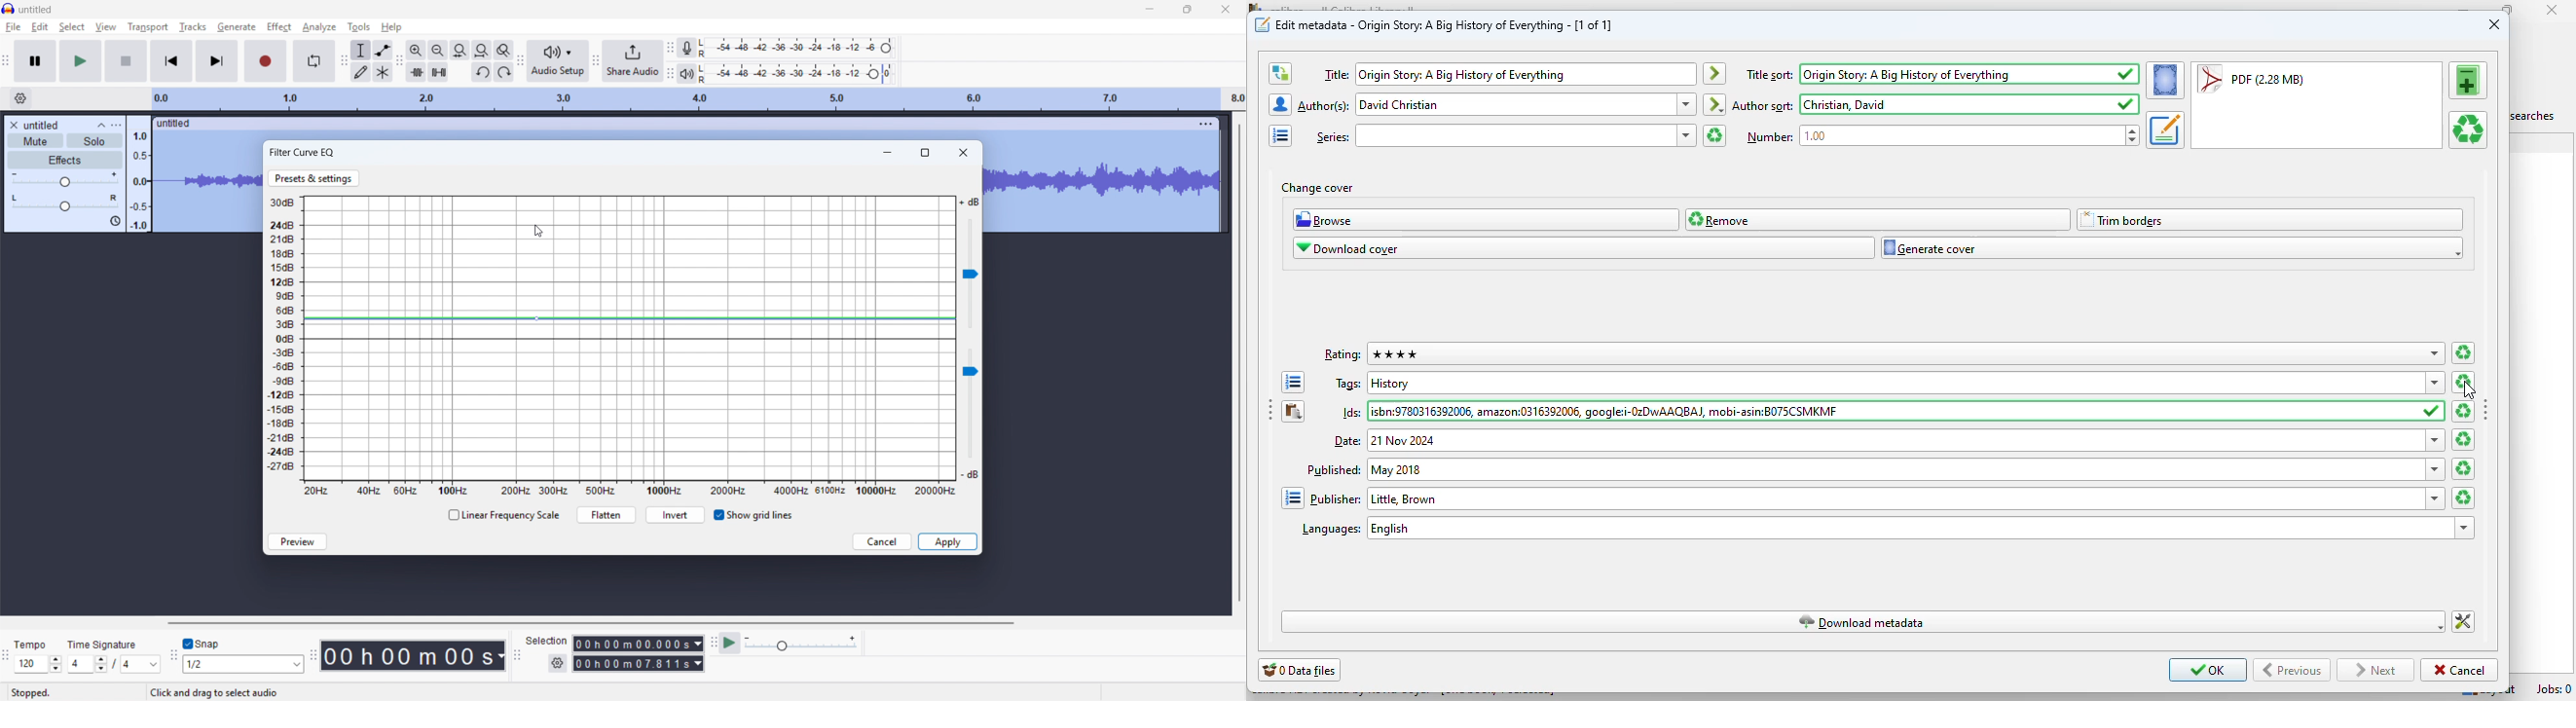  I want to click on clear all tags, so click(2465, 381).